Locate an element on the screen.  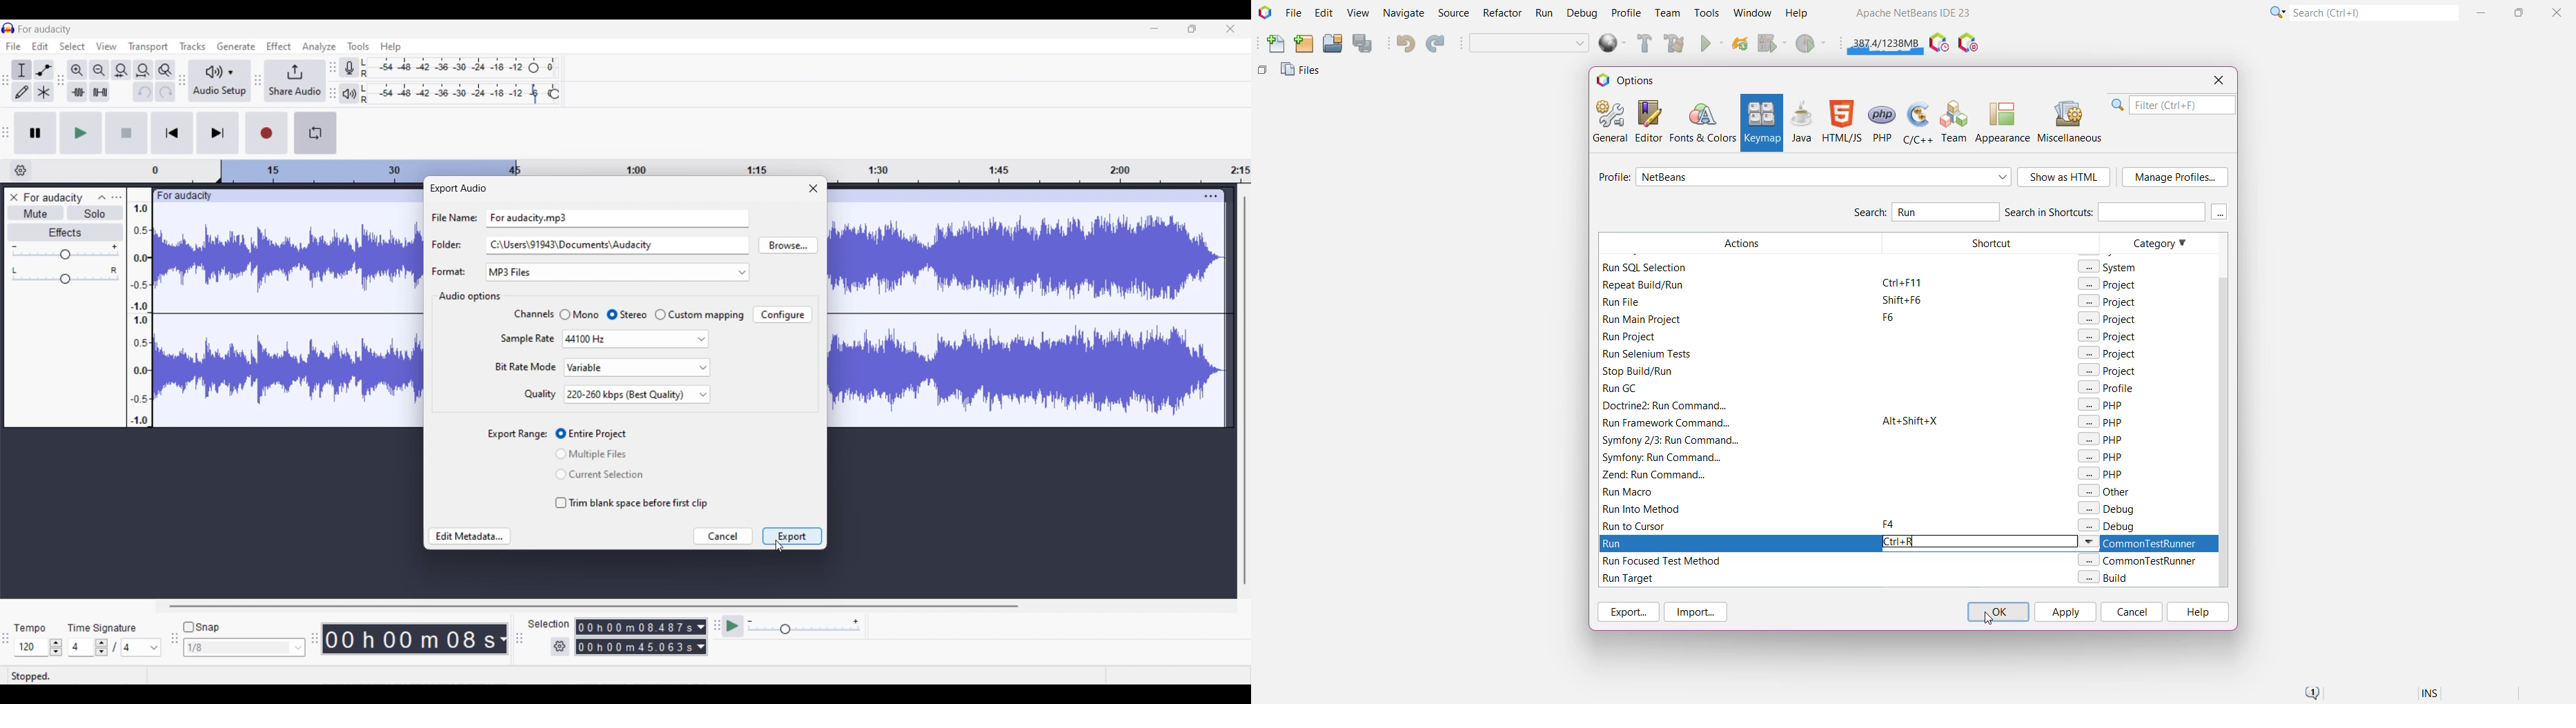
Stop is located at coordinates (126, 132).